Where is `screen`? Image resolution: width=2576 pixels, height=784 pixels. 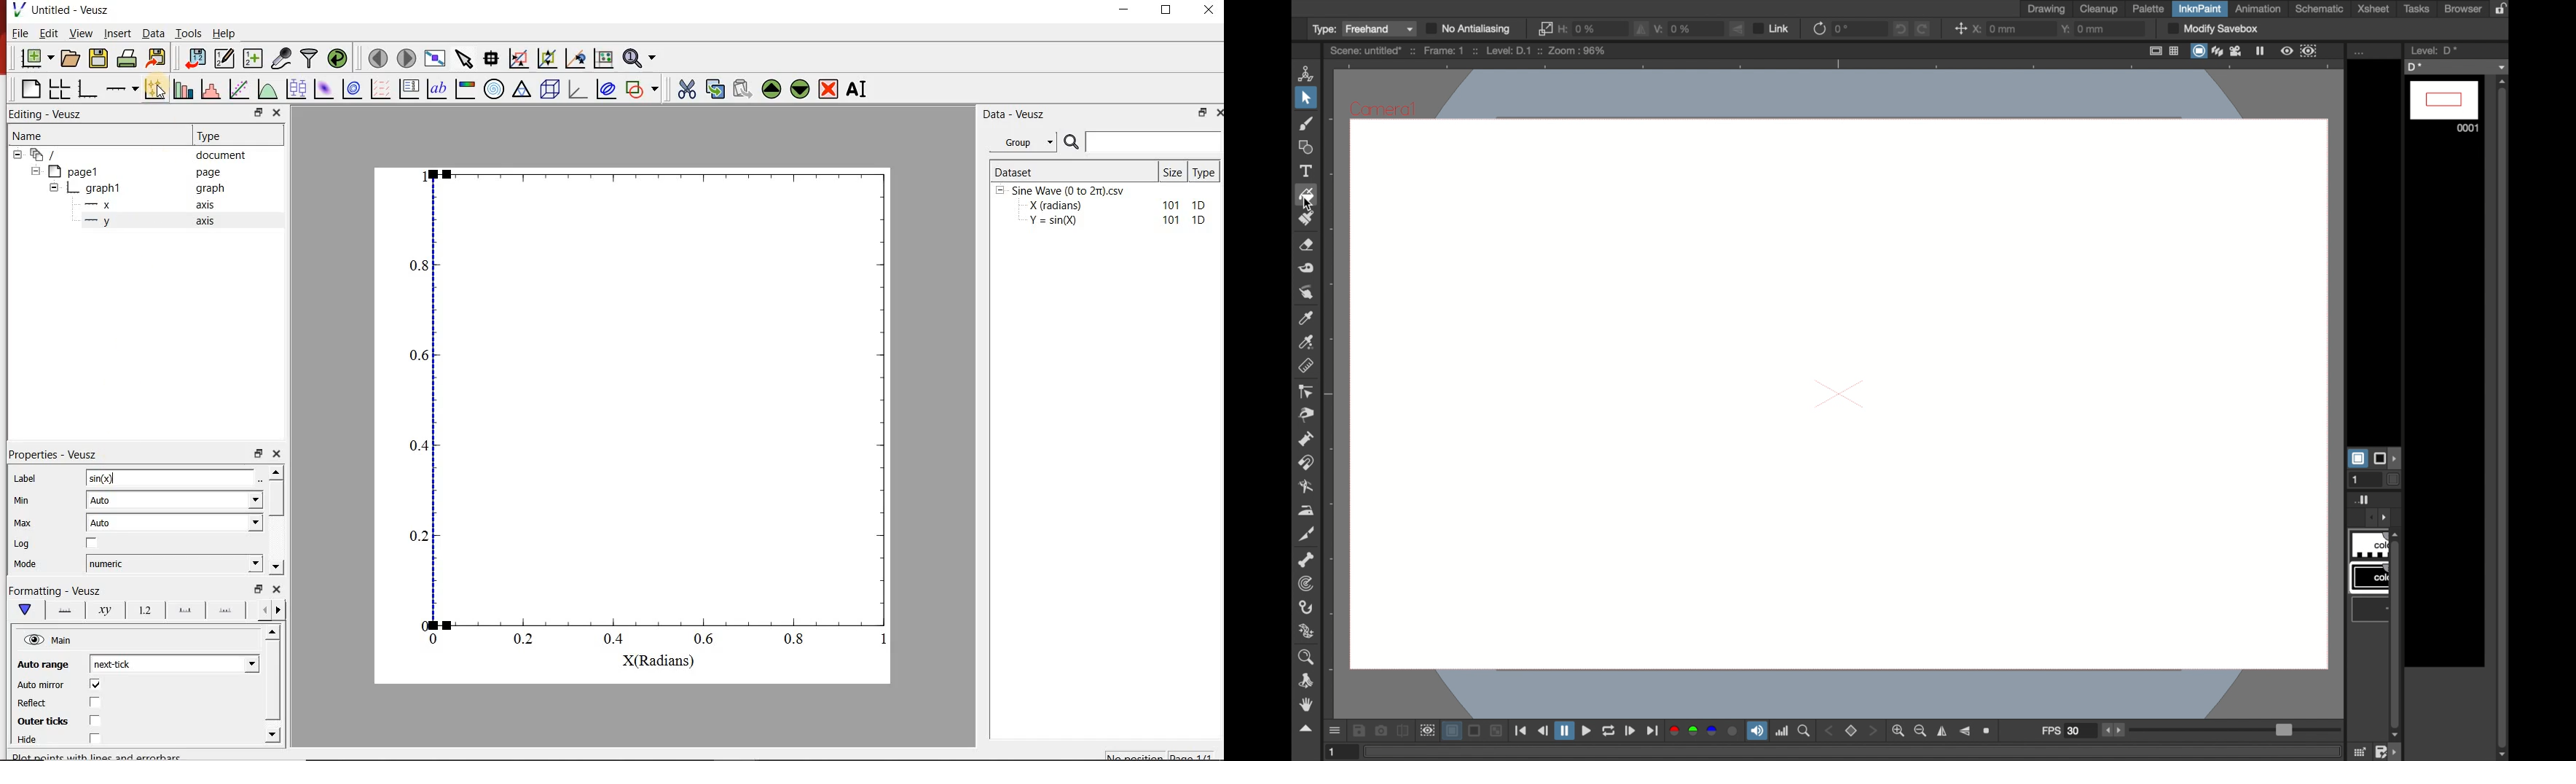 screen is located at coordinates (1475, 731).